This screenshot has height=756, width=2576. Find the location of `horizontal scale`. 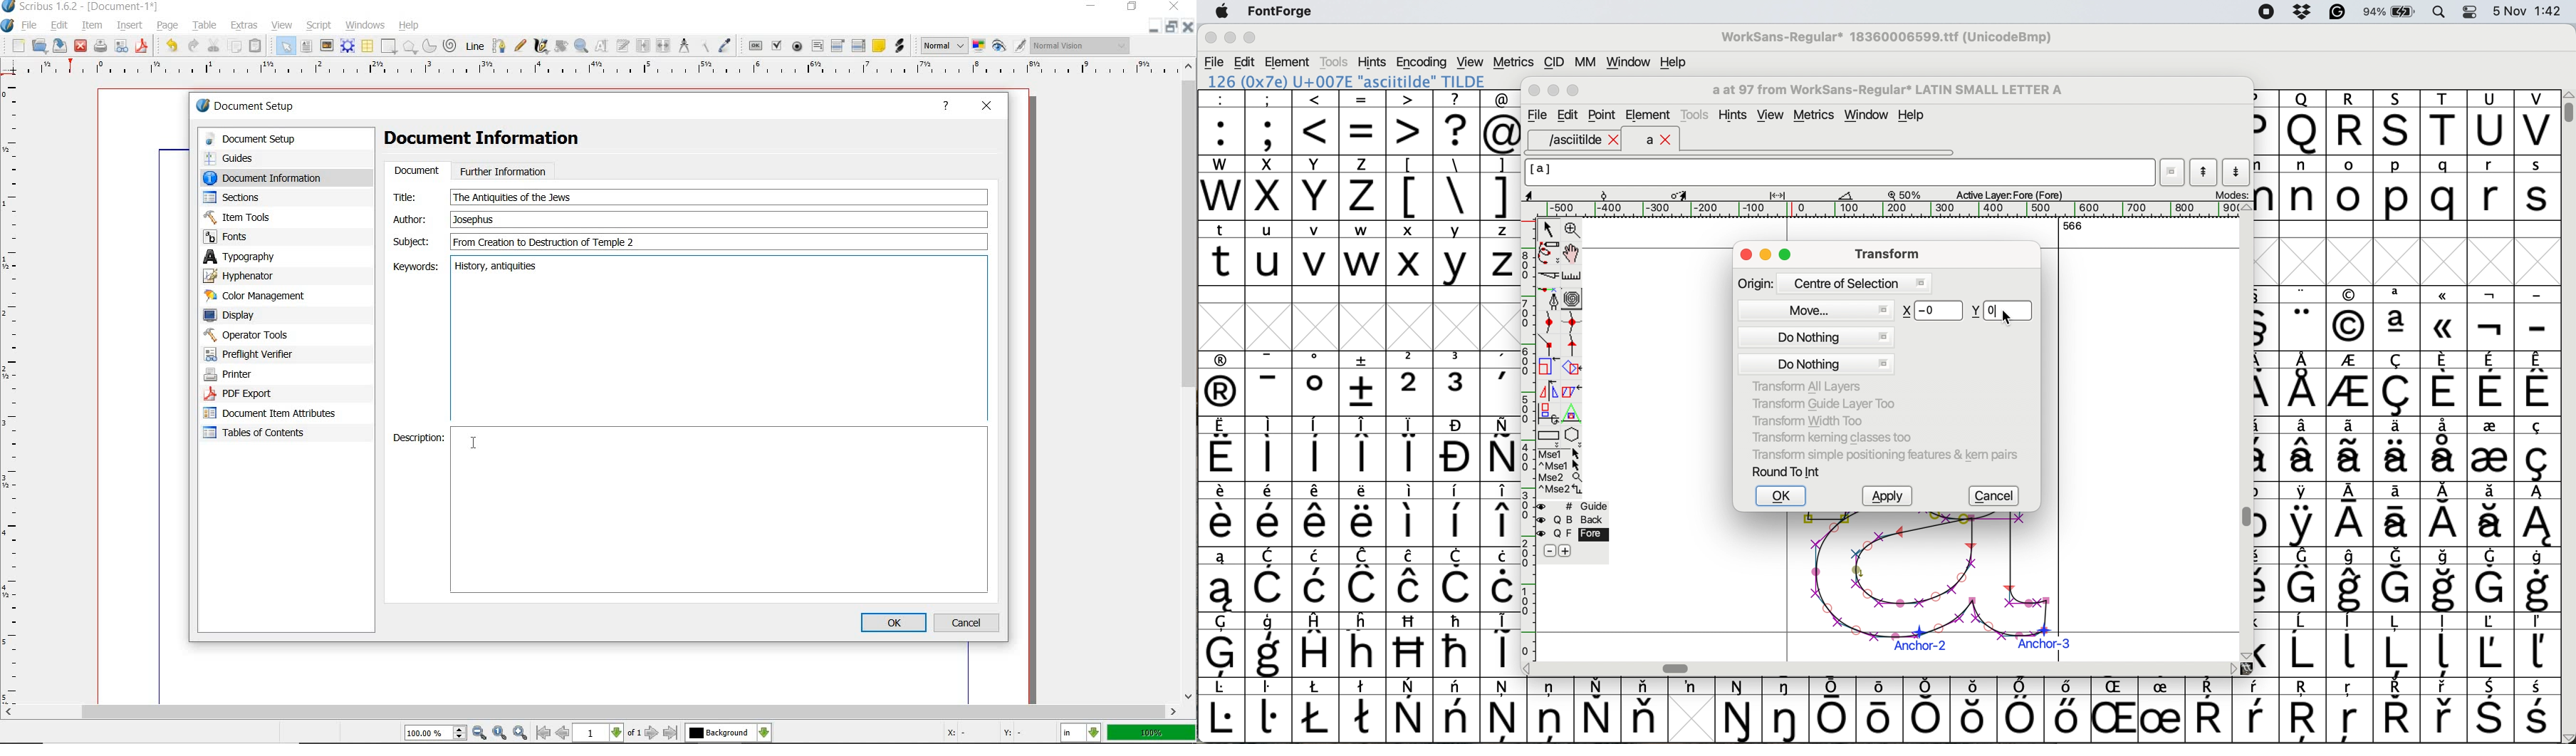

horizontal scale is located at coordinates (1893, 209).